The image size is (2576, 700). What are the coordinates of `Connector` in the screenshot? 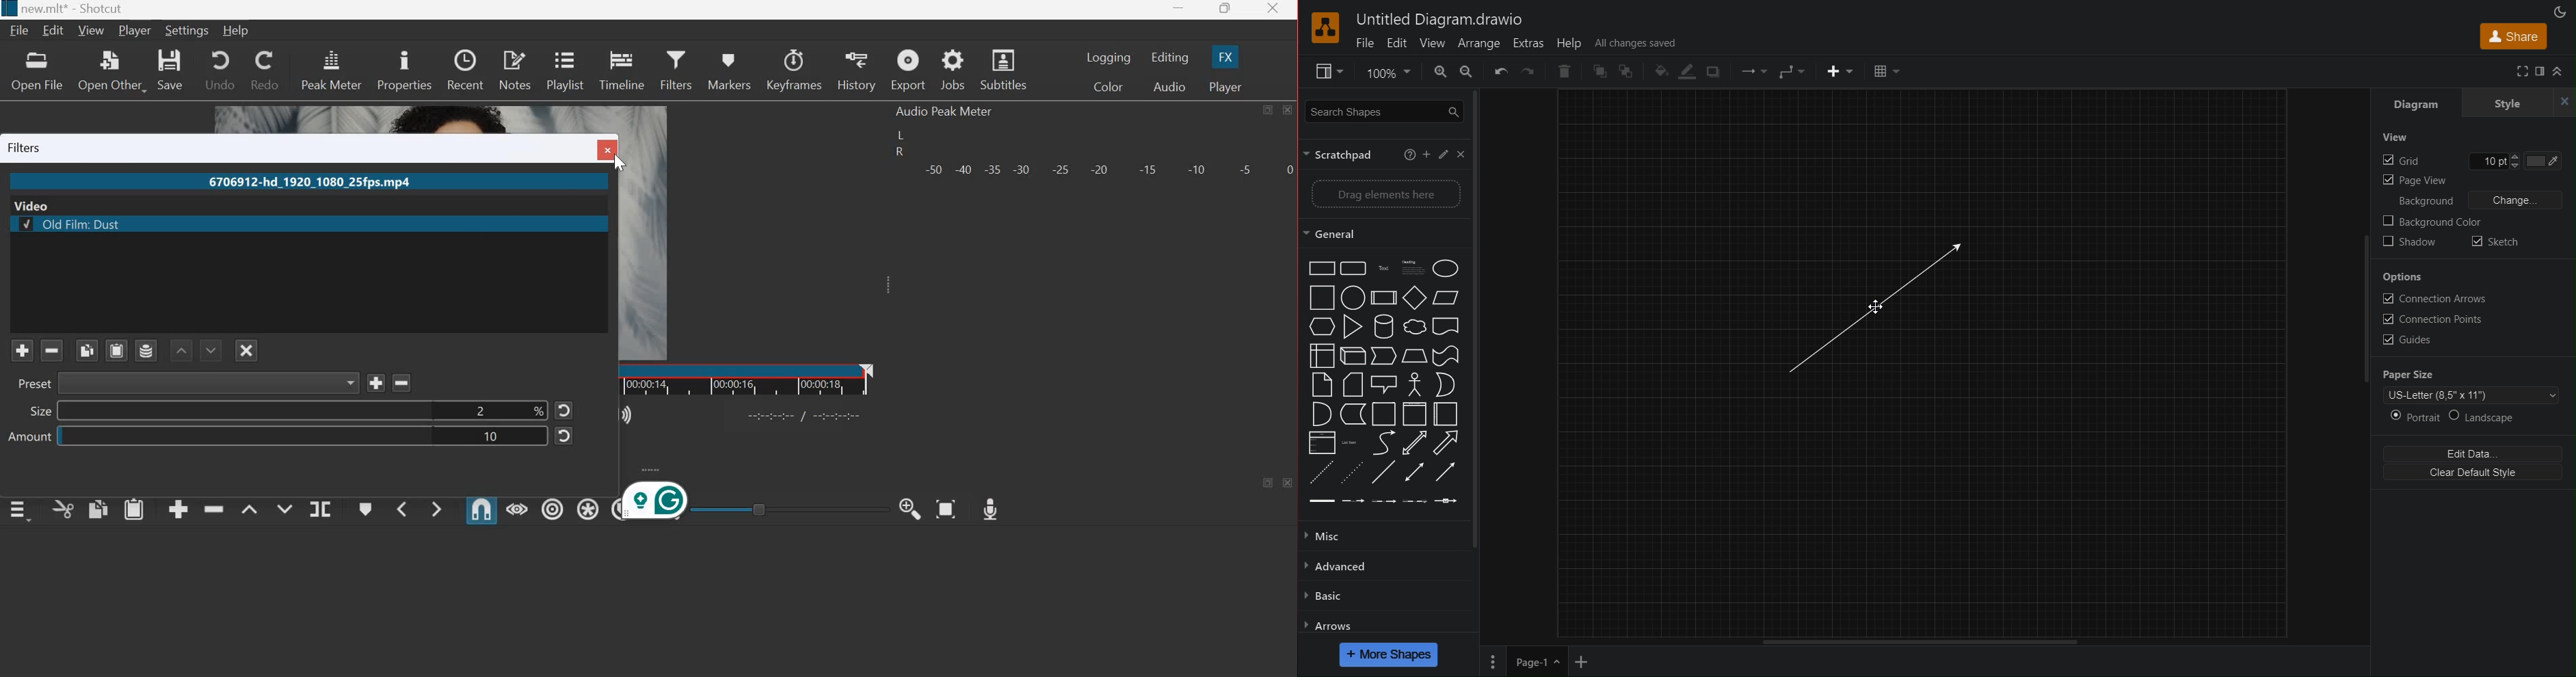 It's located at (1792, 72).